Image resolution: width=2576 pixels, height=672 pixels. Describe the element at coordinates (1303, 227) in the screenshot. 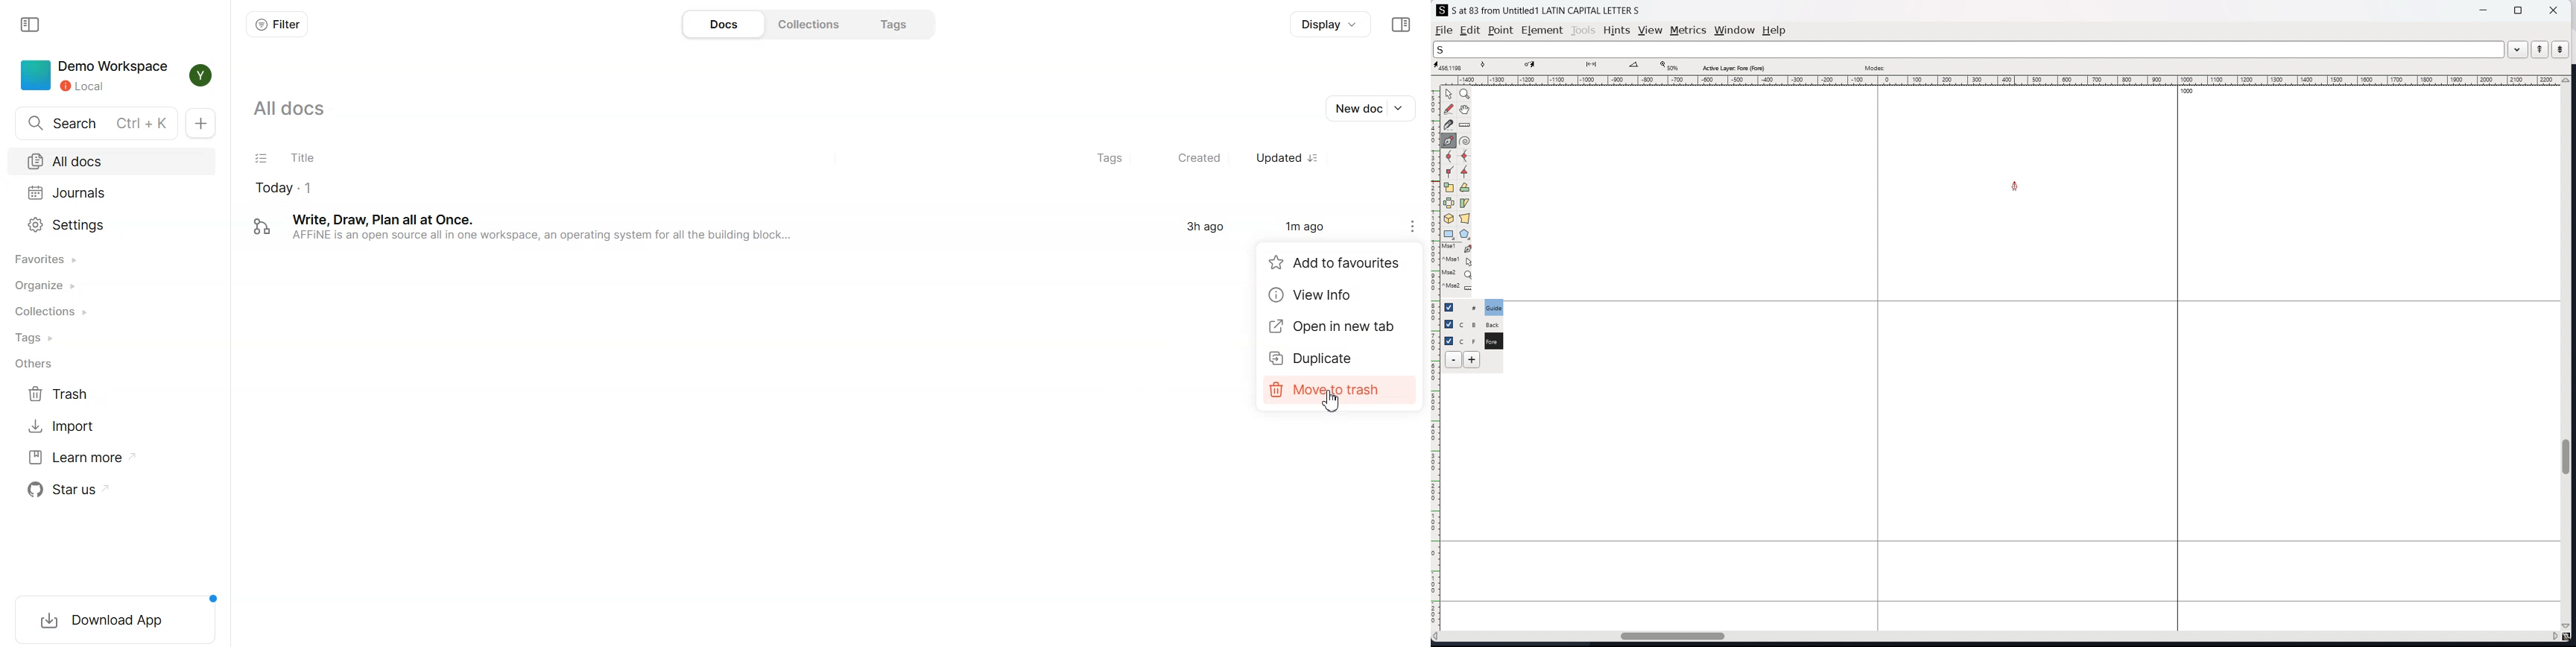

I see `1m ago` at that location.